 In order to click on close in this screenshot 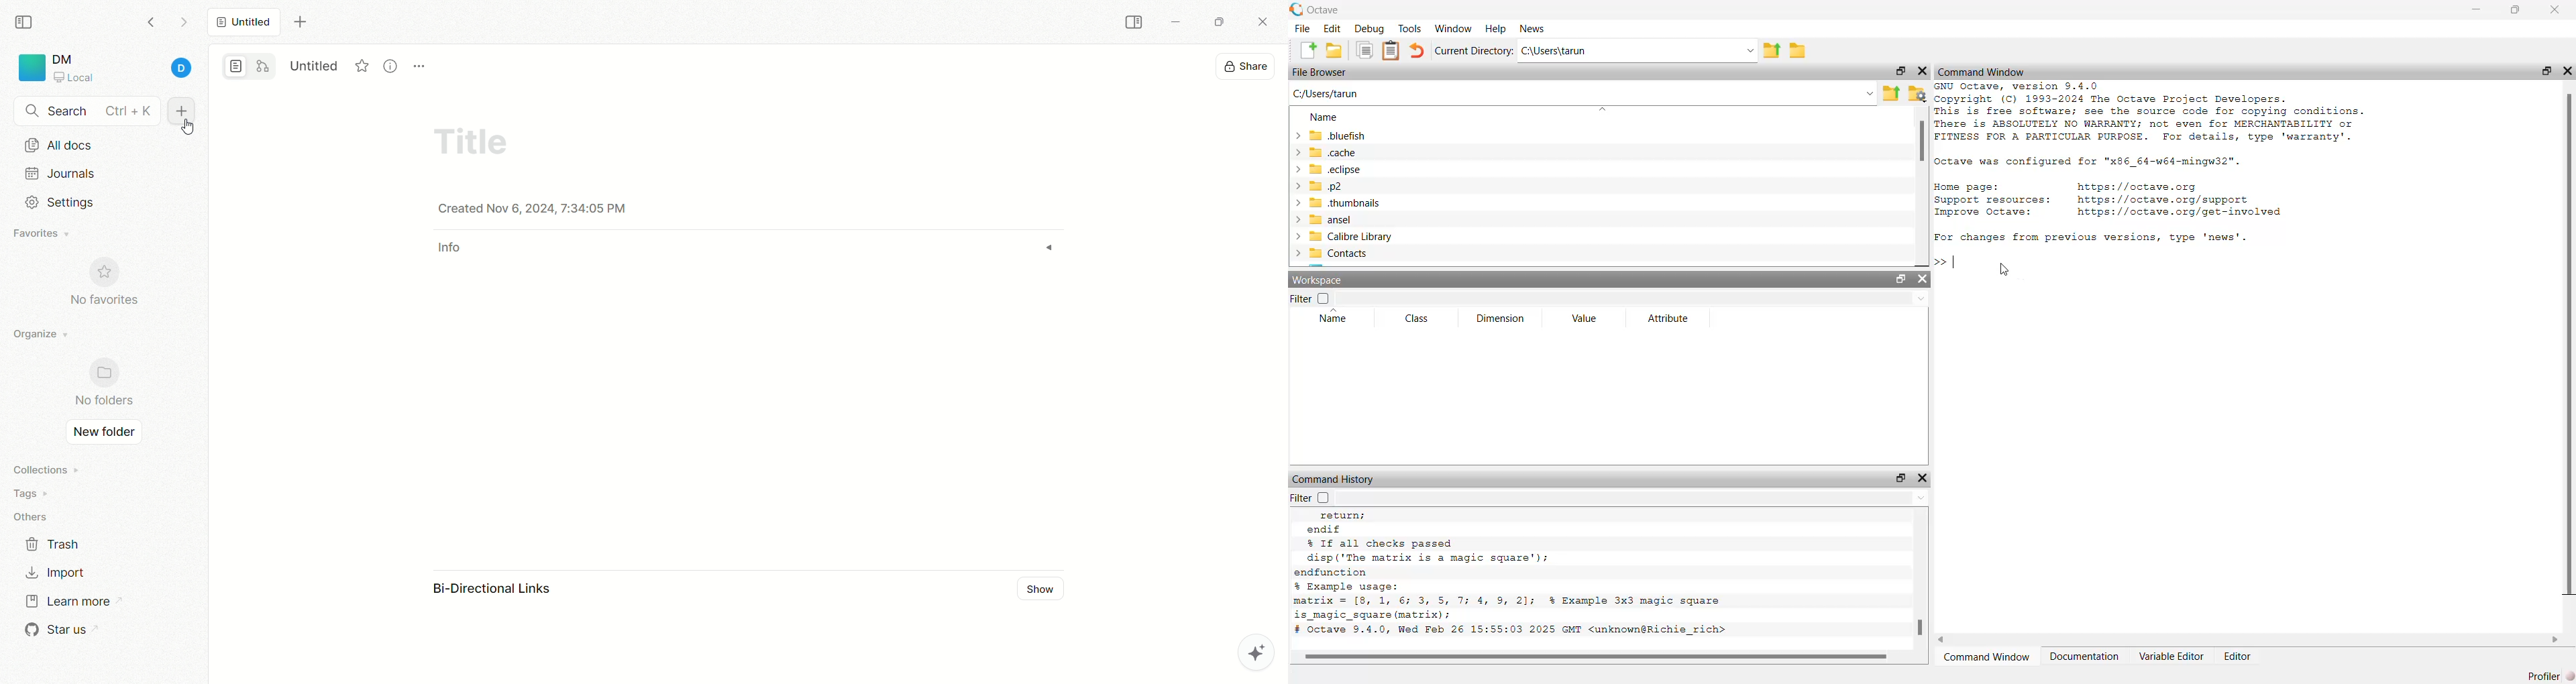, I will do `click(2556, 9)`.